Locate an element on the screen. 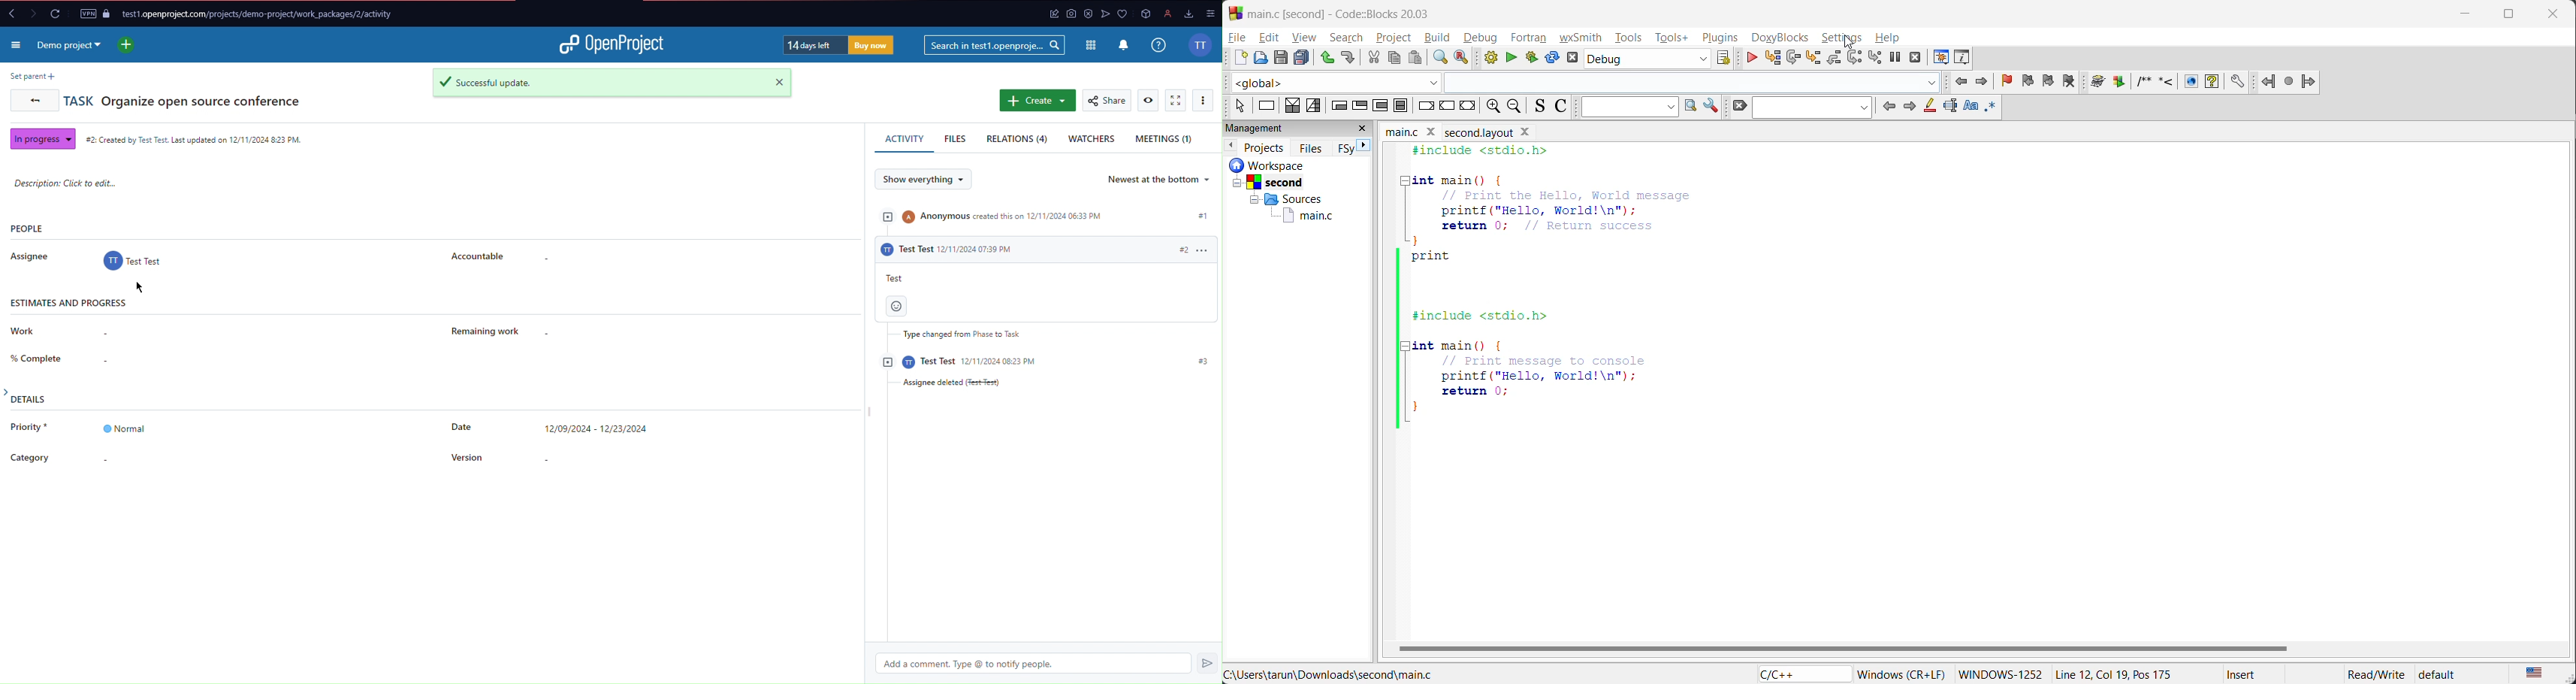  file name is located at coordinates (1413, 130).